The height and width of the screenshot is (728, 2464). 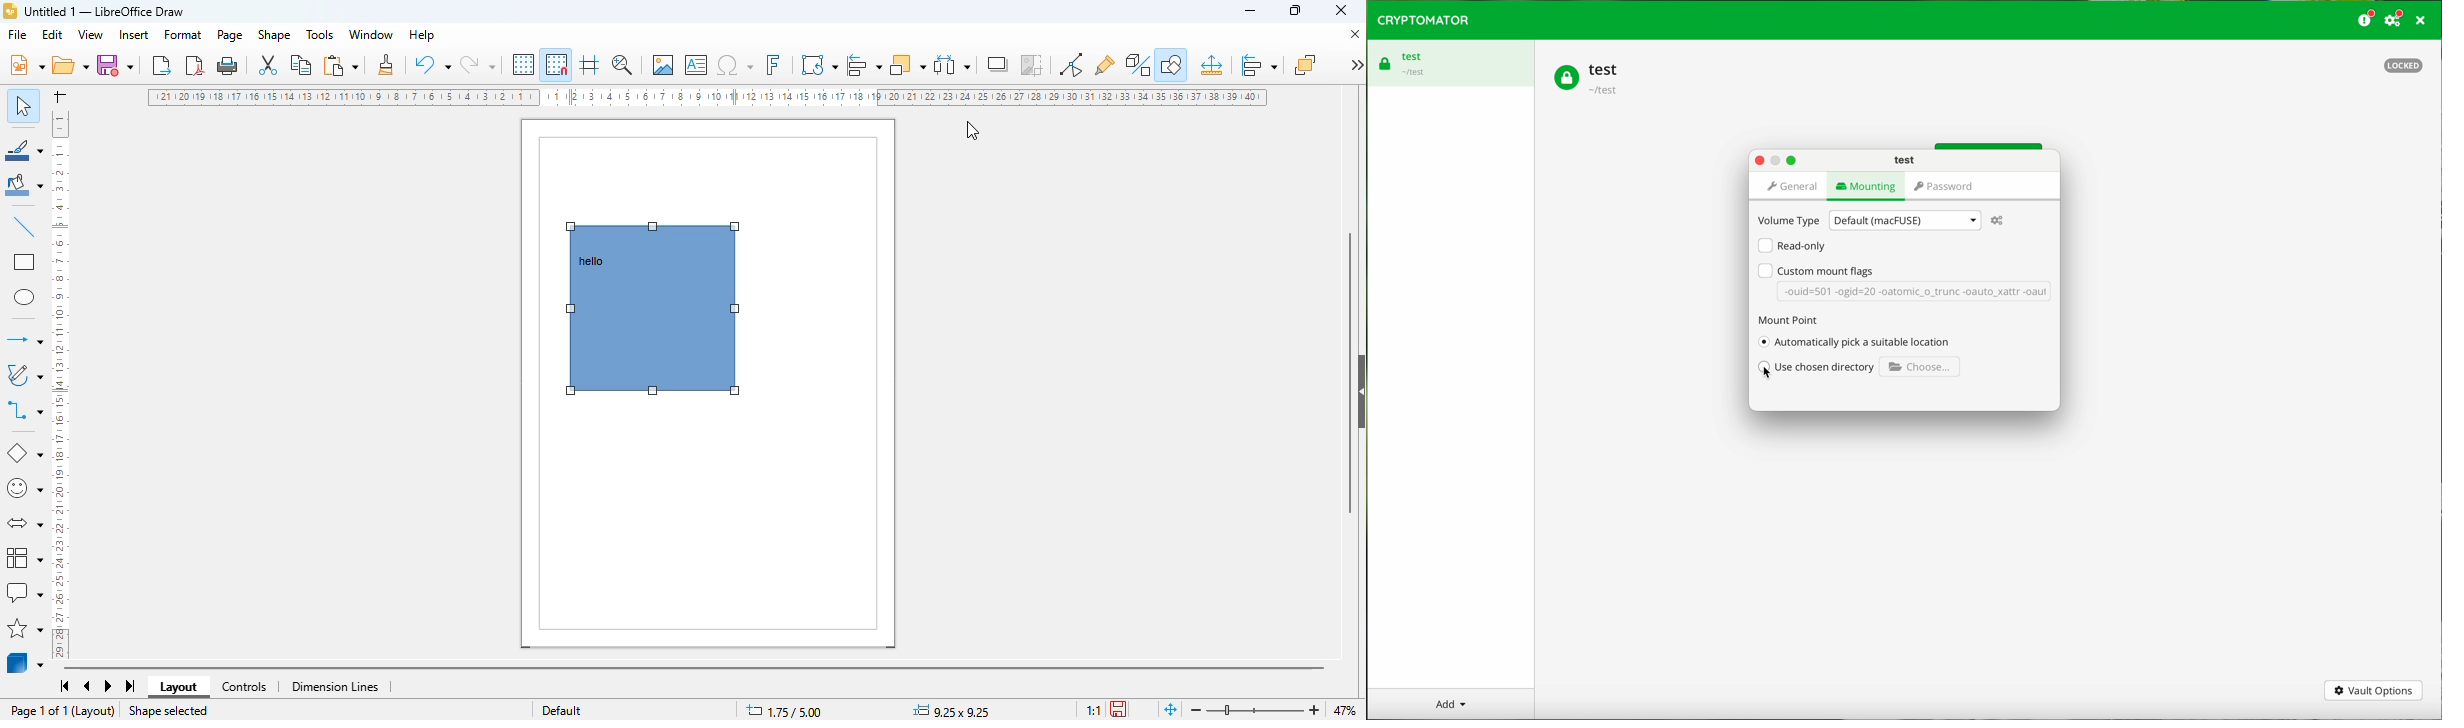 What do you see at coordinates (478, 64) in the screenshot?
I see `redo` at bounding box center [478, 64].